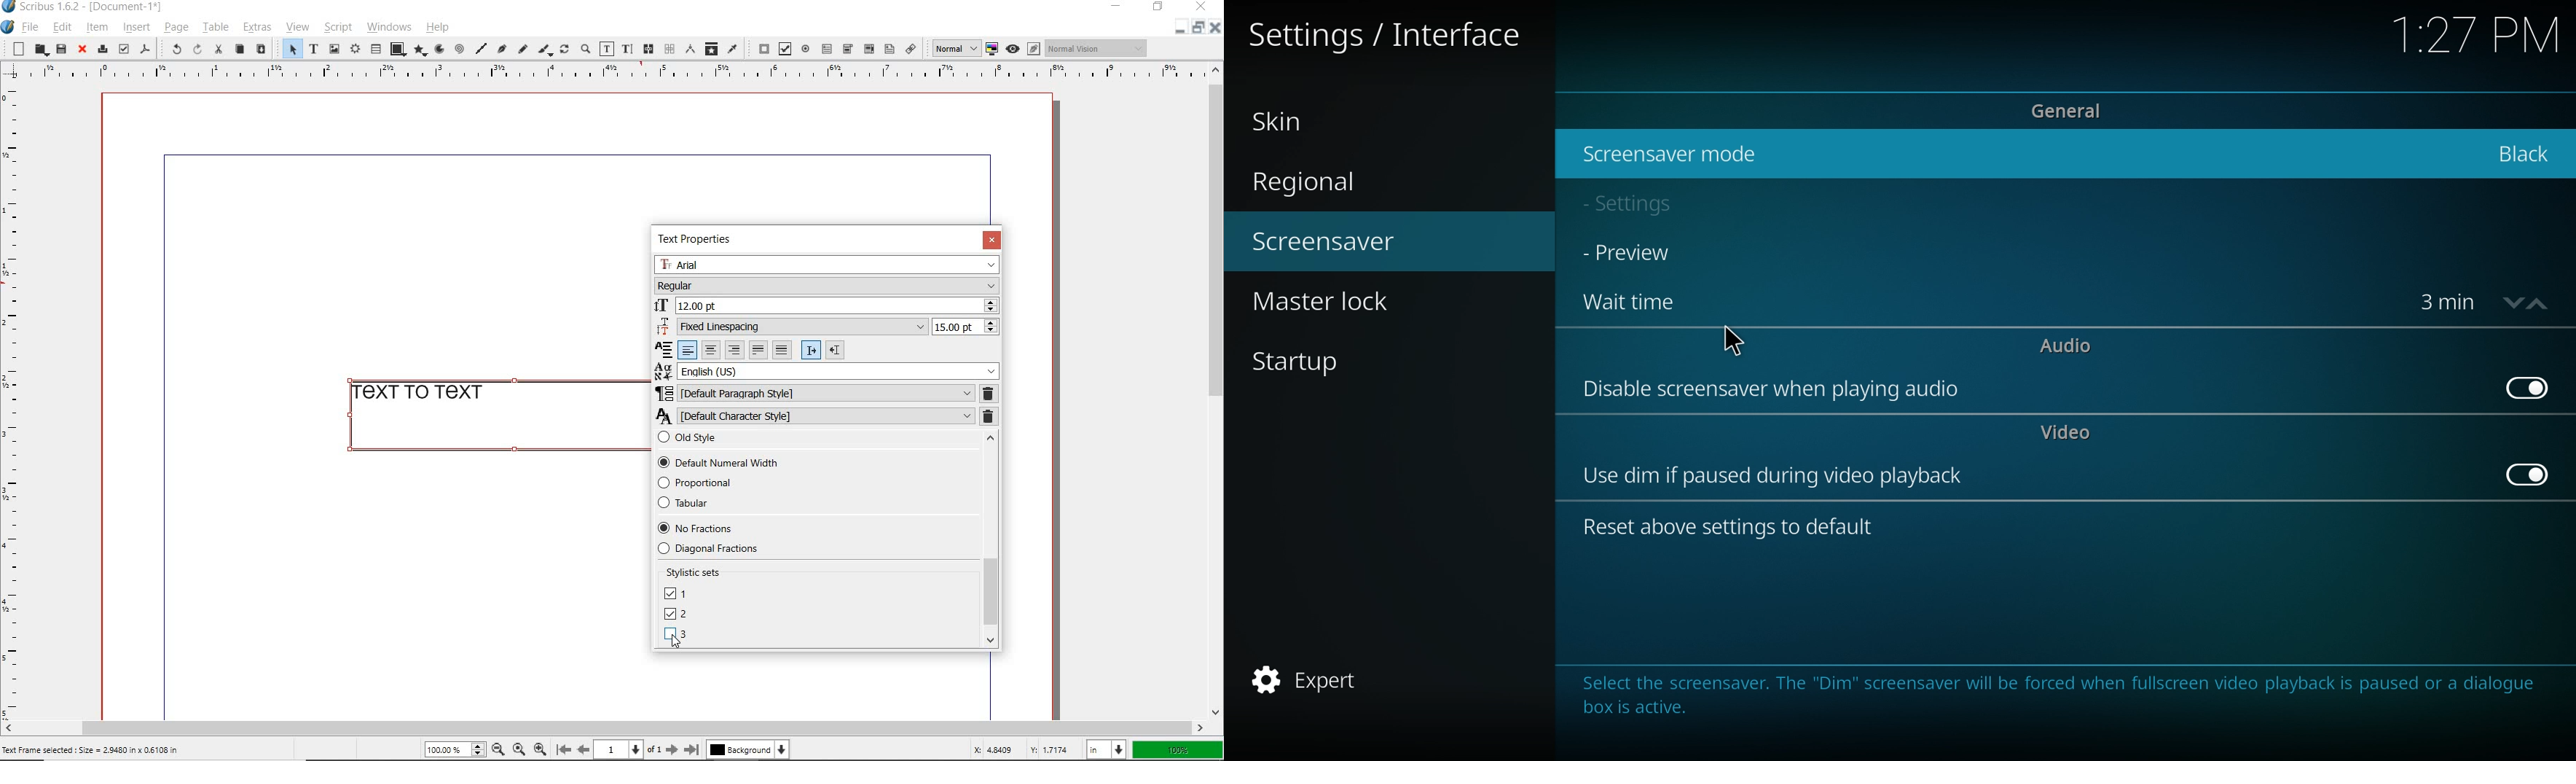  Describe the element at coordinates (136, 28) in the screenshot. I see `insert` at that location.